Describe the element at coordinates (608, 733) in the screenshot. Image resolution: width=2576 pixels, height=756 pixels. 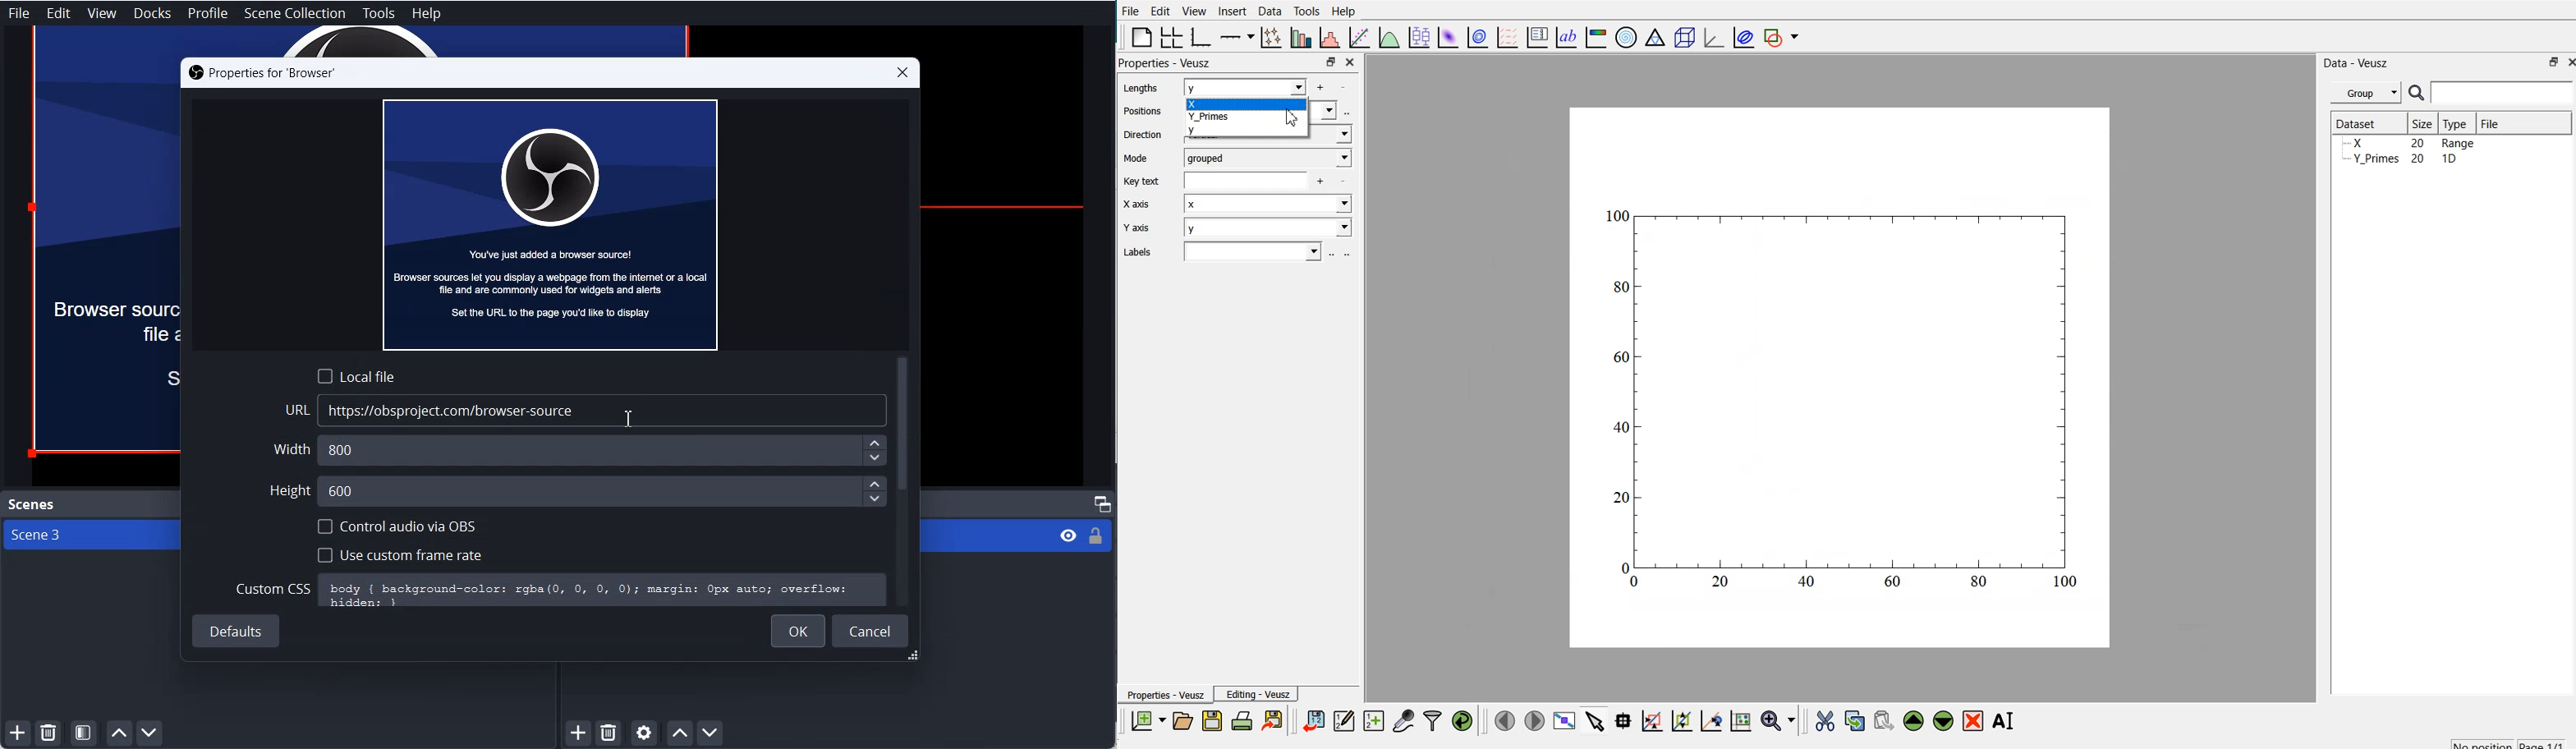
I see `Remove selected Source` at that location.